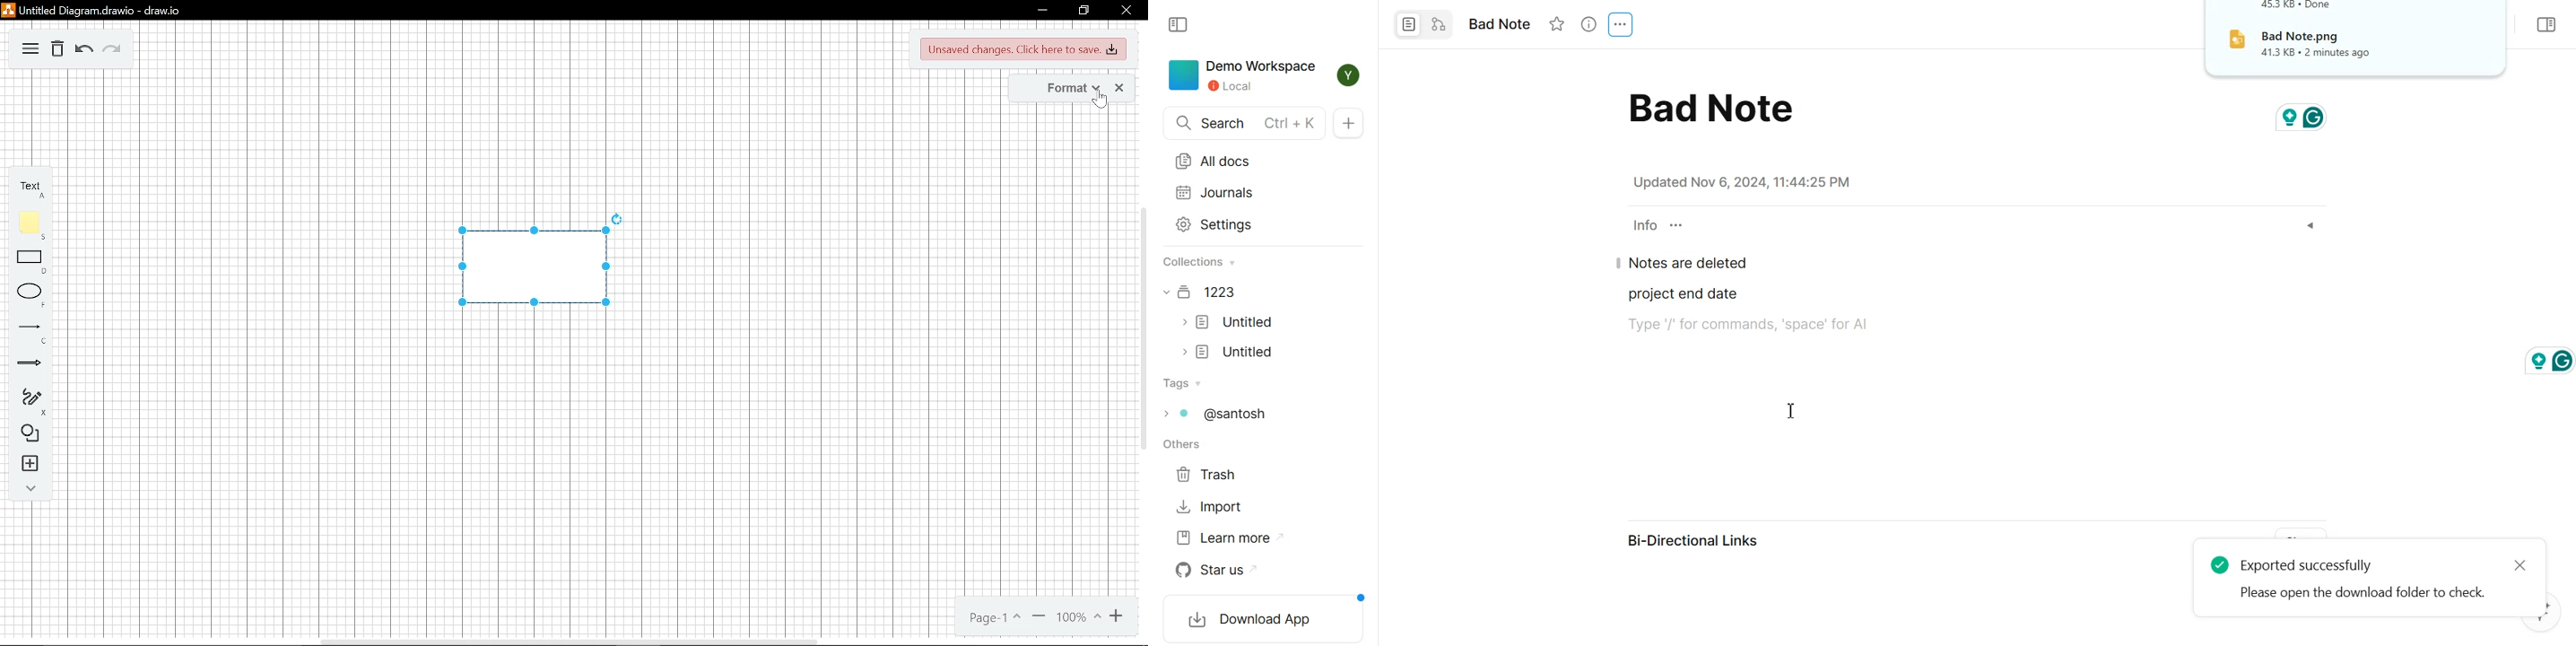  What do you see at coordinates (1737, 182) in the screenshot?
I see `note details` at bounding box center [1737, 182].